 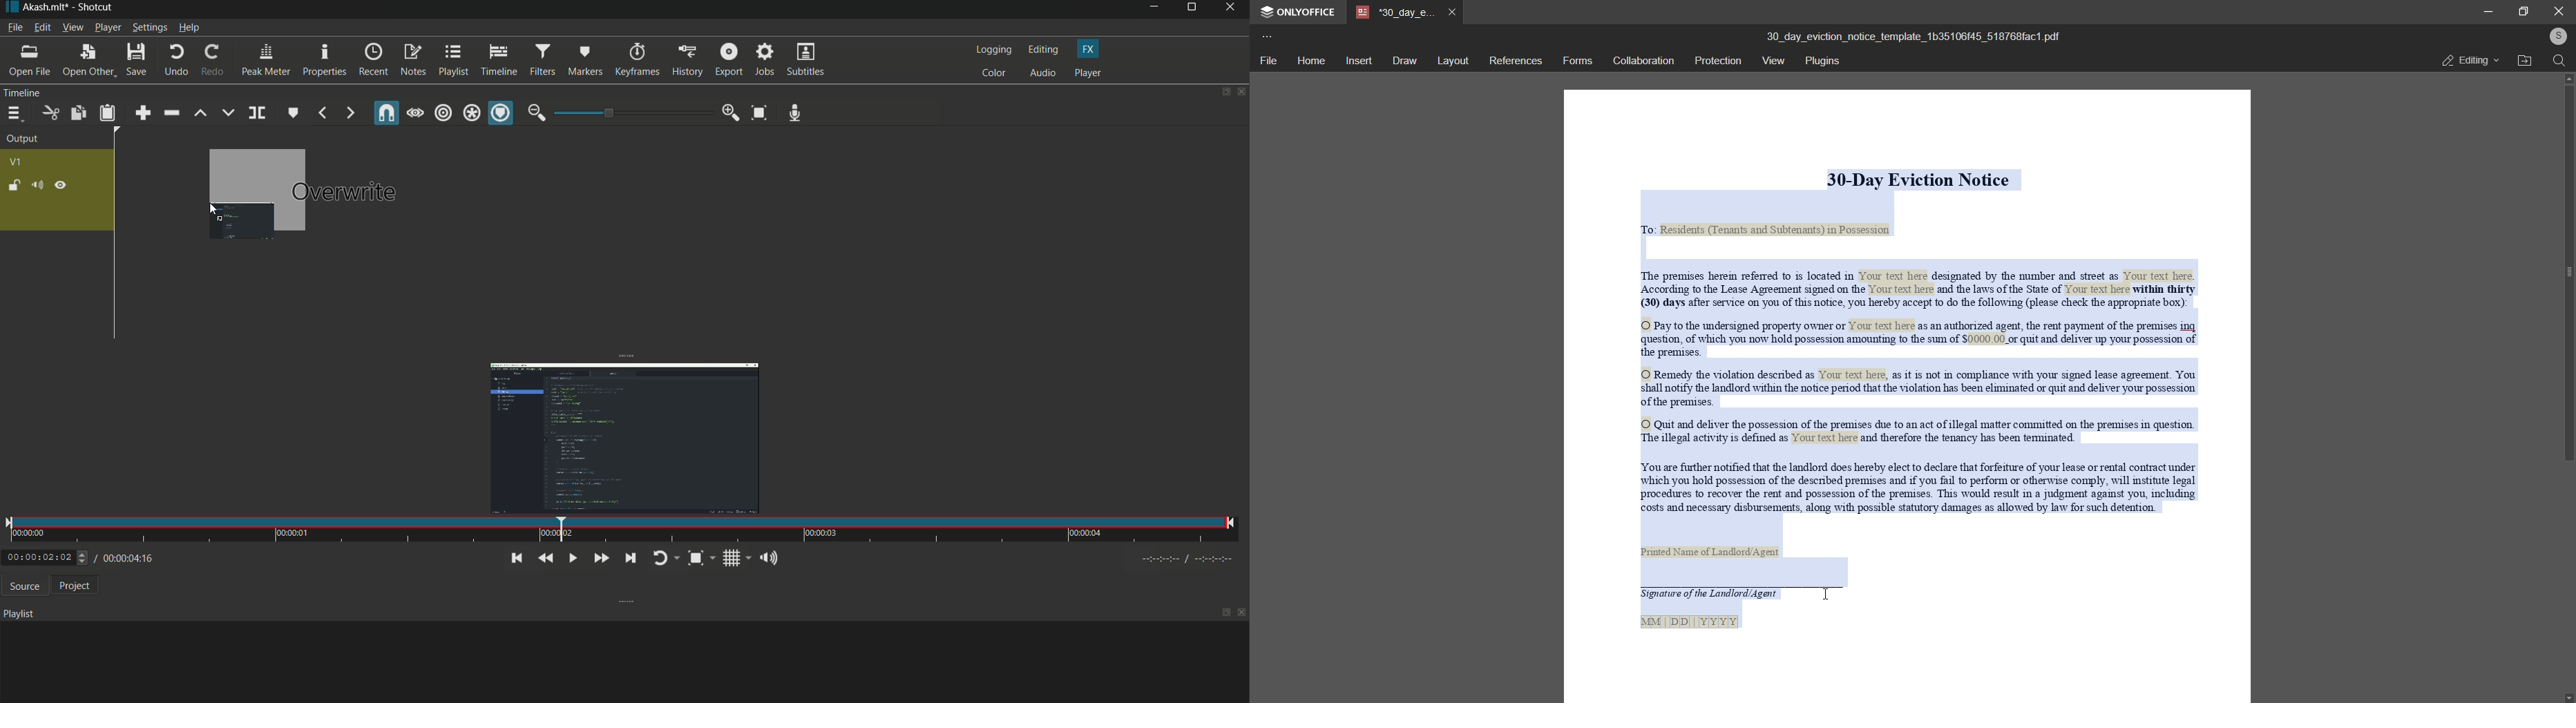 I want to click on keyframes, so click(x=636, y=60).